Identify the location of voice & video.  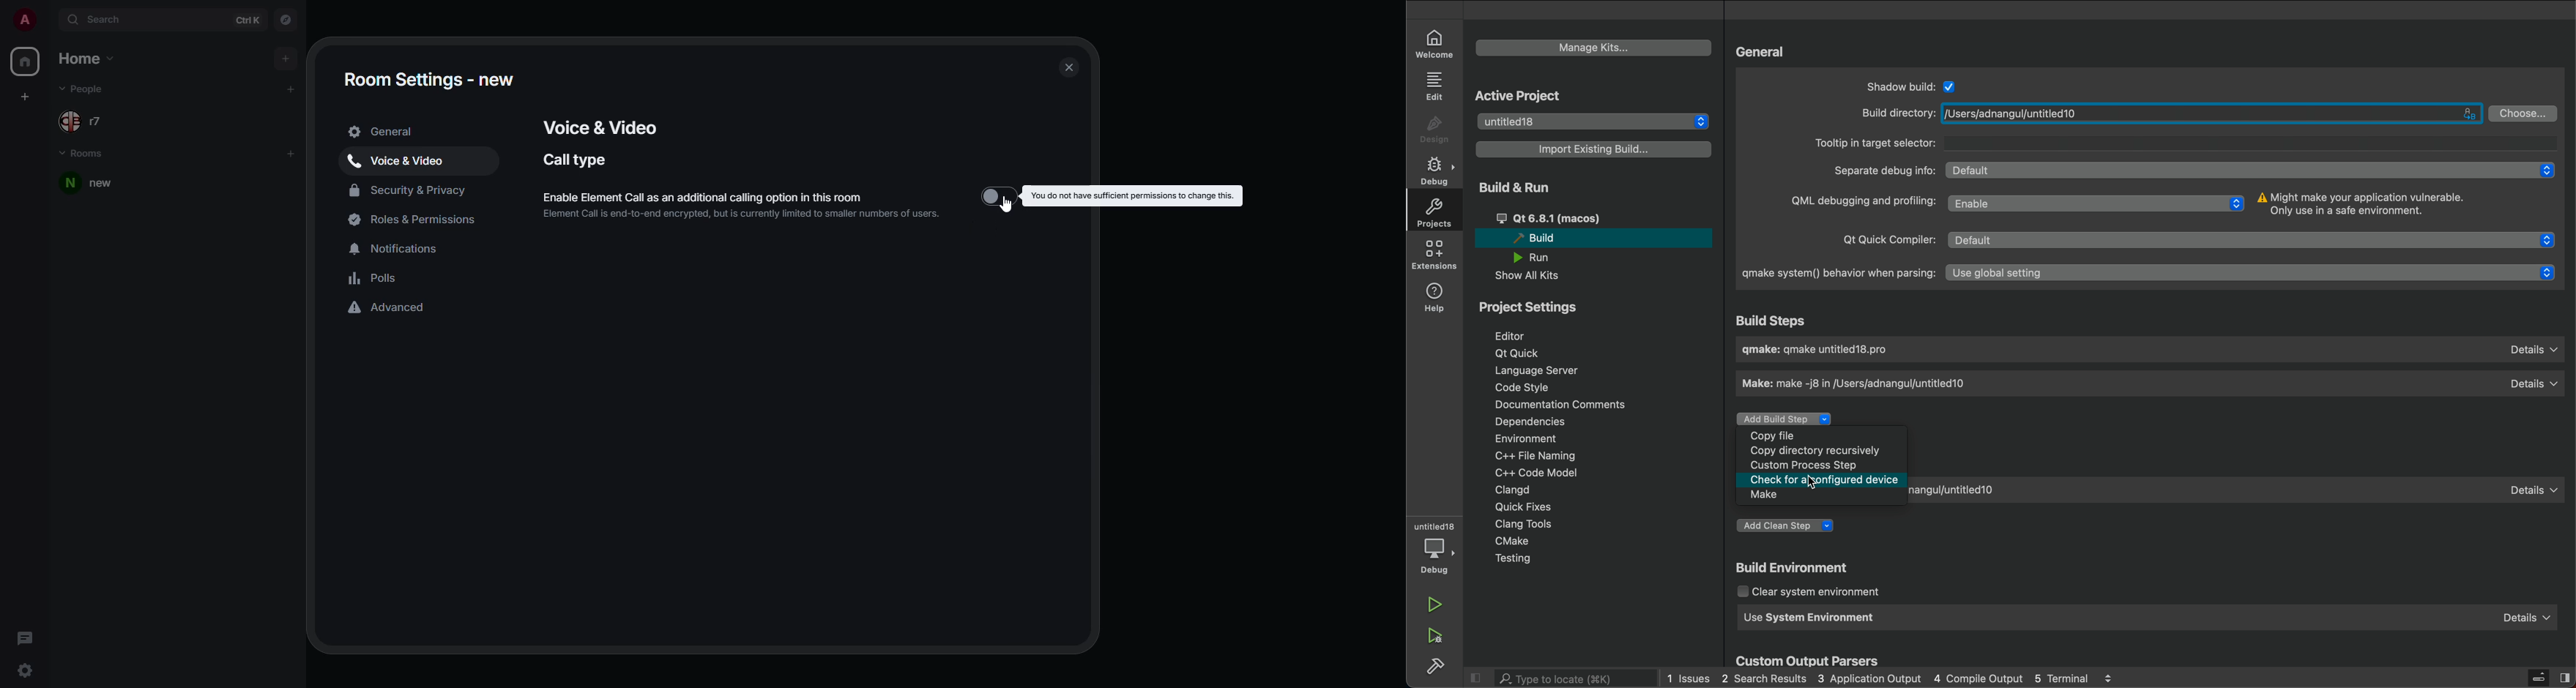
(401, 162).